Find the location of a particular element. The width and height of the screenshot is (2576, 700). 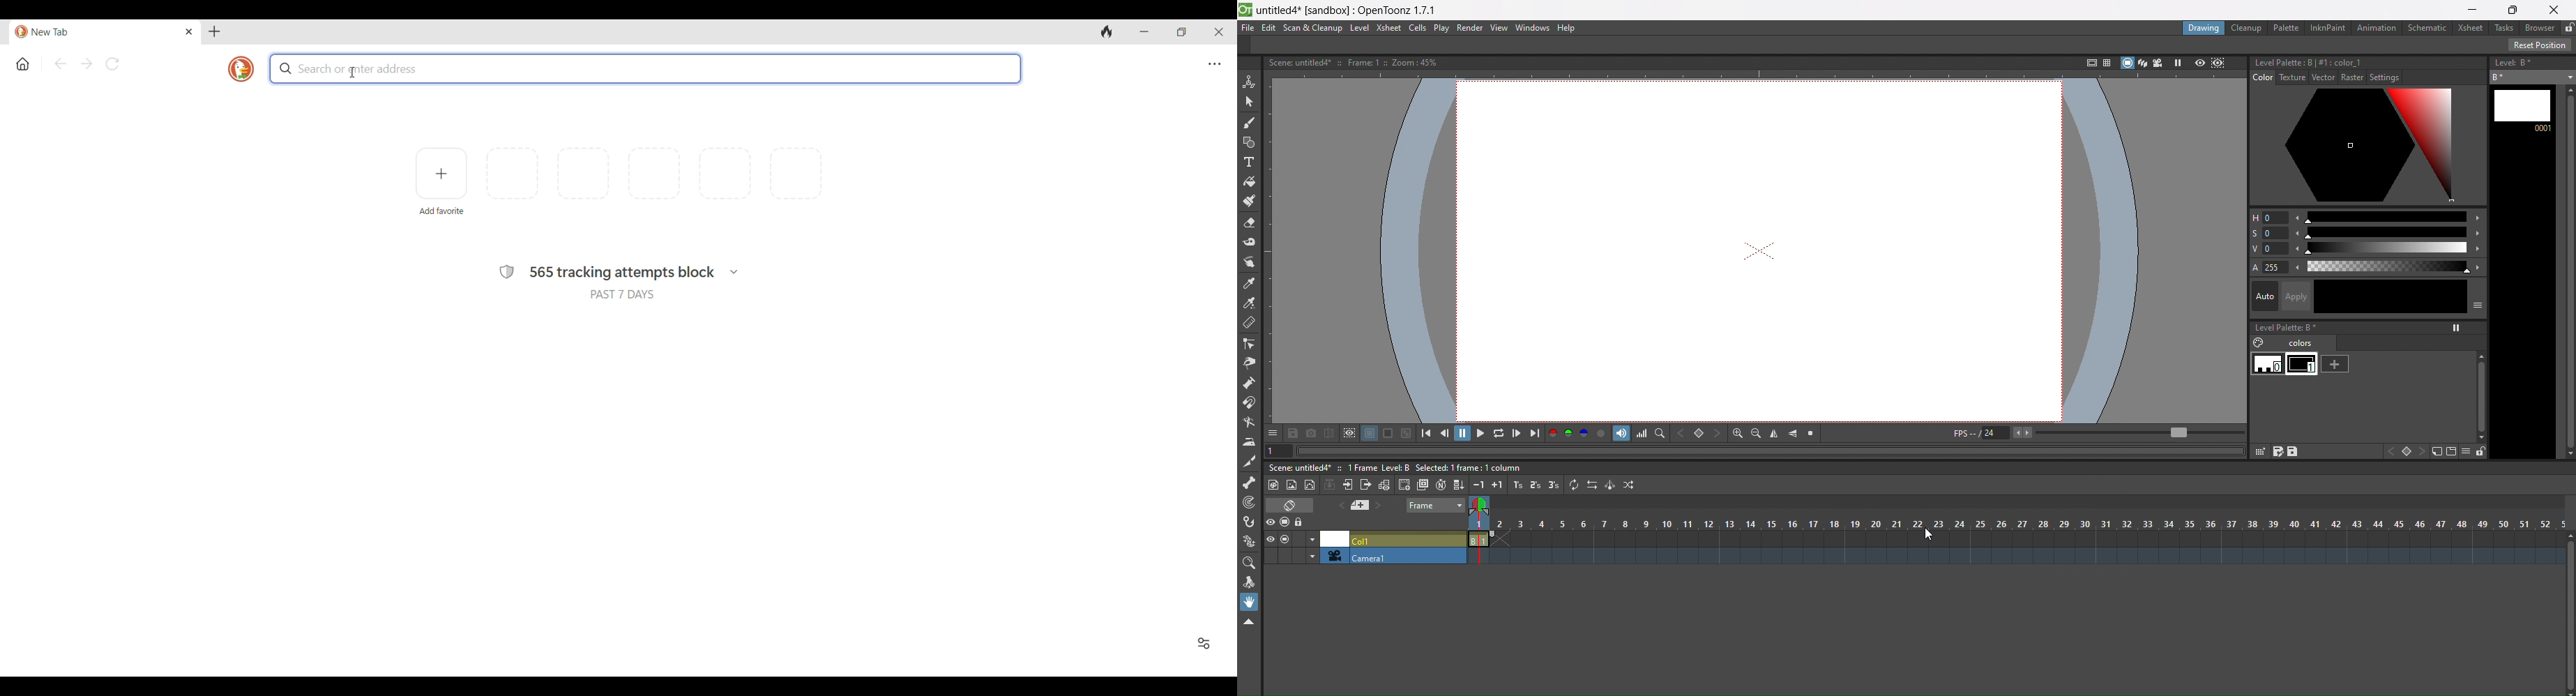

Maximise is located at coordinates (2515, 10).